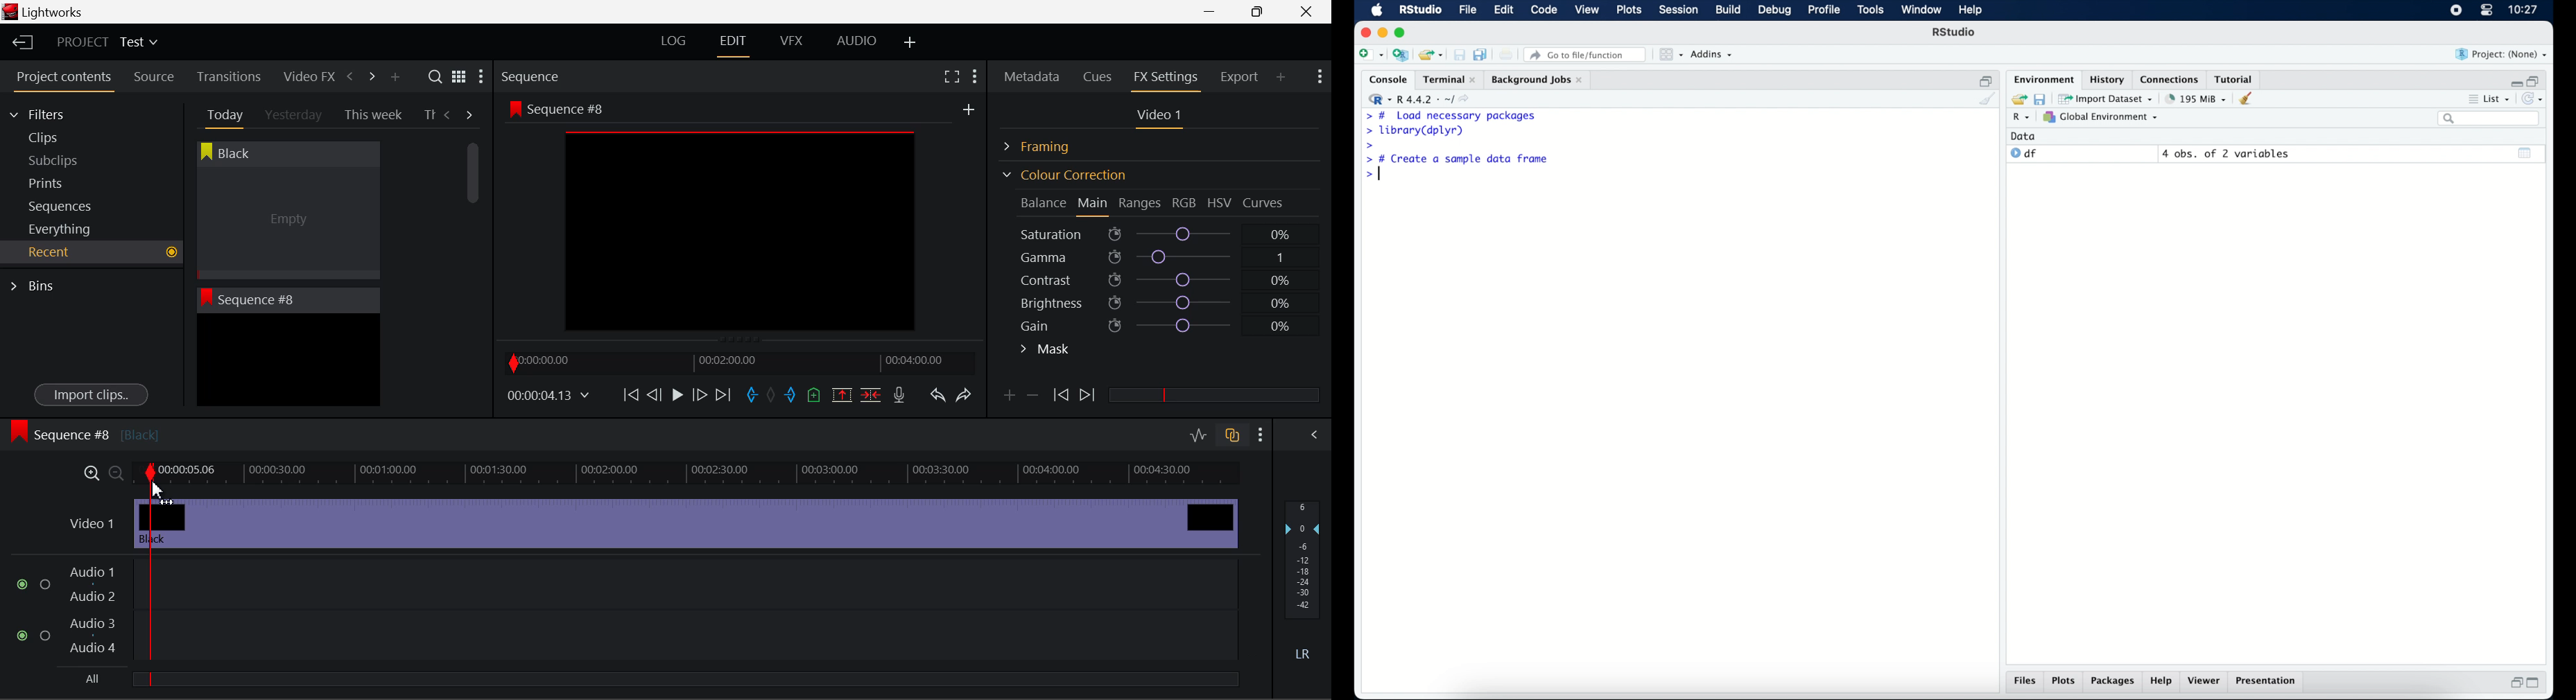  What do you see at coordinates (534, 78) in the screenshot?
I see `Sequence Preview Section` at bounding box center [534, 78].